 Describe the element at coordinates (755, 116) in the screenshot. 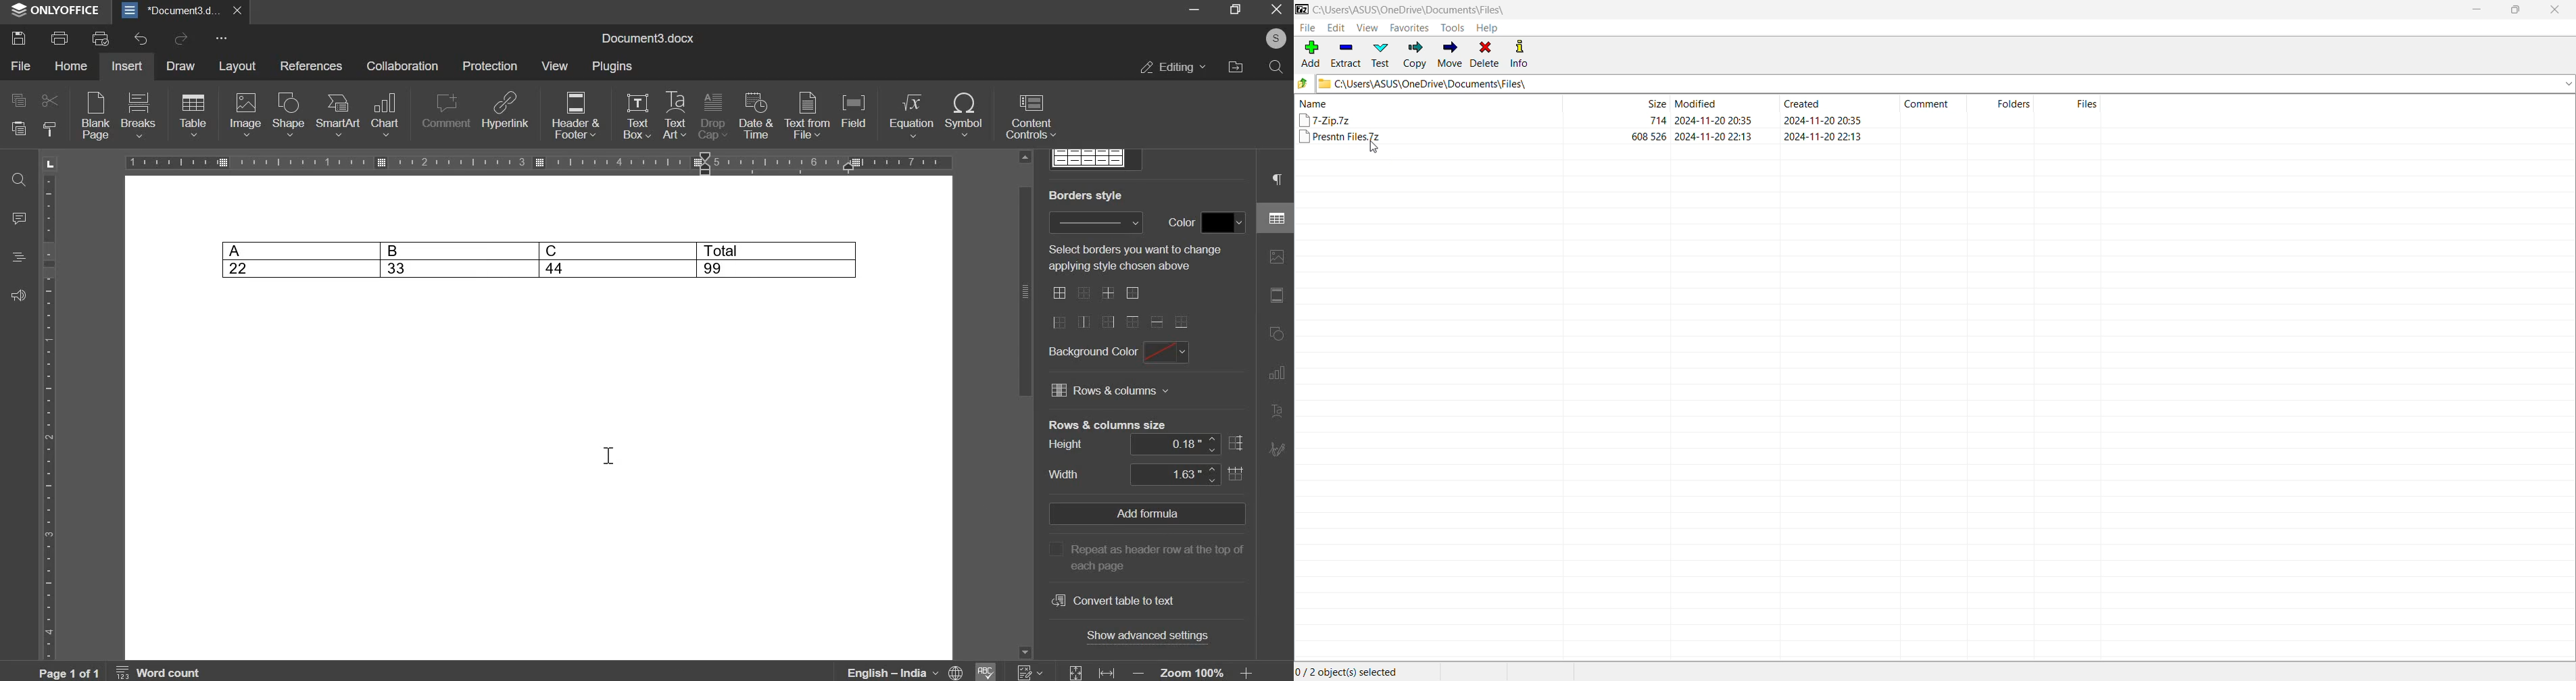

I see `date & time` at that location.